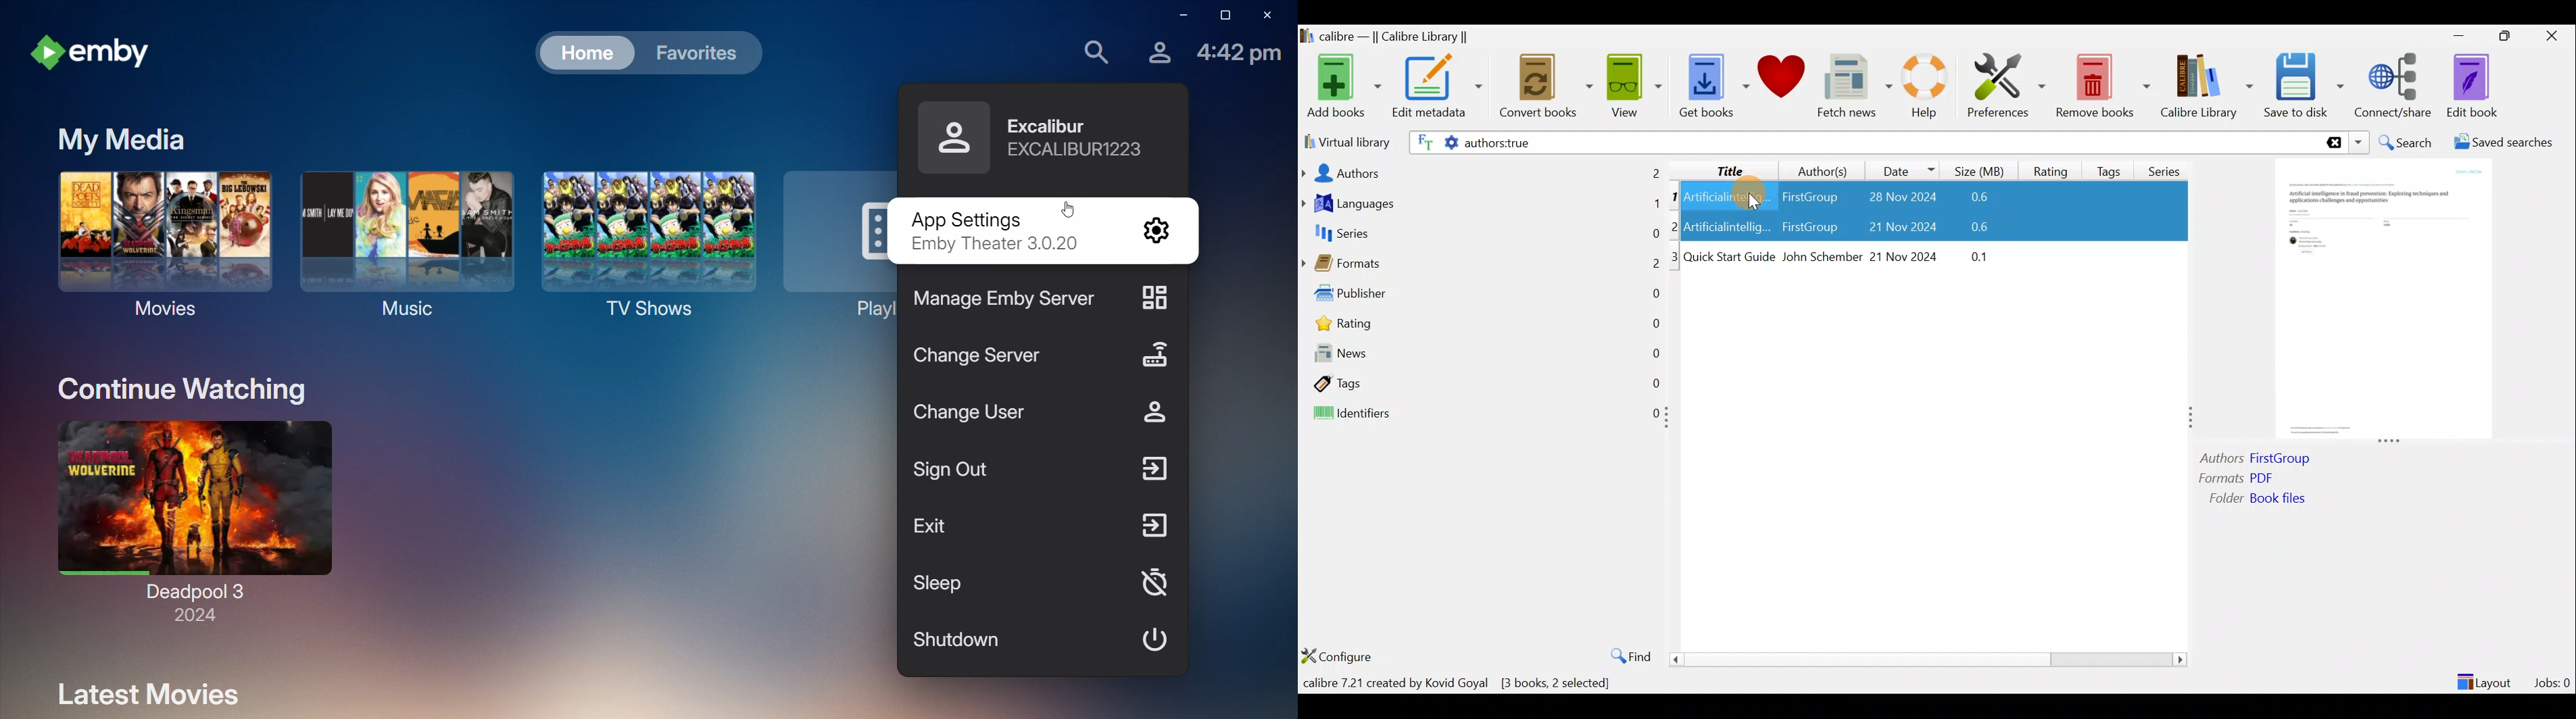 The height and width of the screenshot is (728, 2576). What do you see at coordinates (1905, 255) in the screenshot?
I see `21 Nov 2024` at bounding box center [1905, 255].